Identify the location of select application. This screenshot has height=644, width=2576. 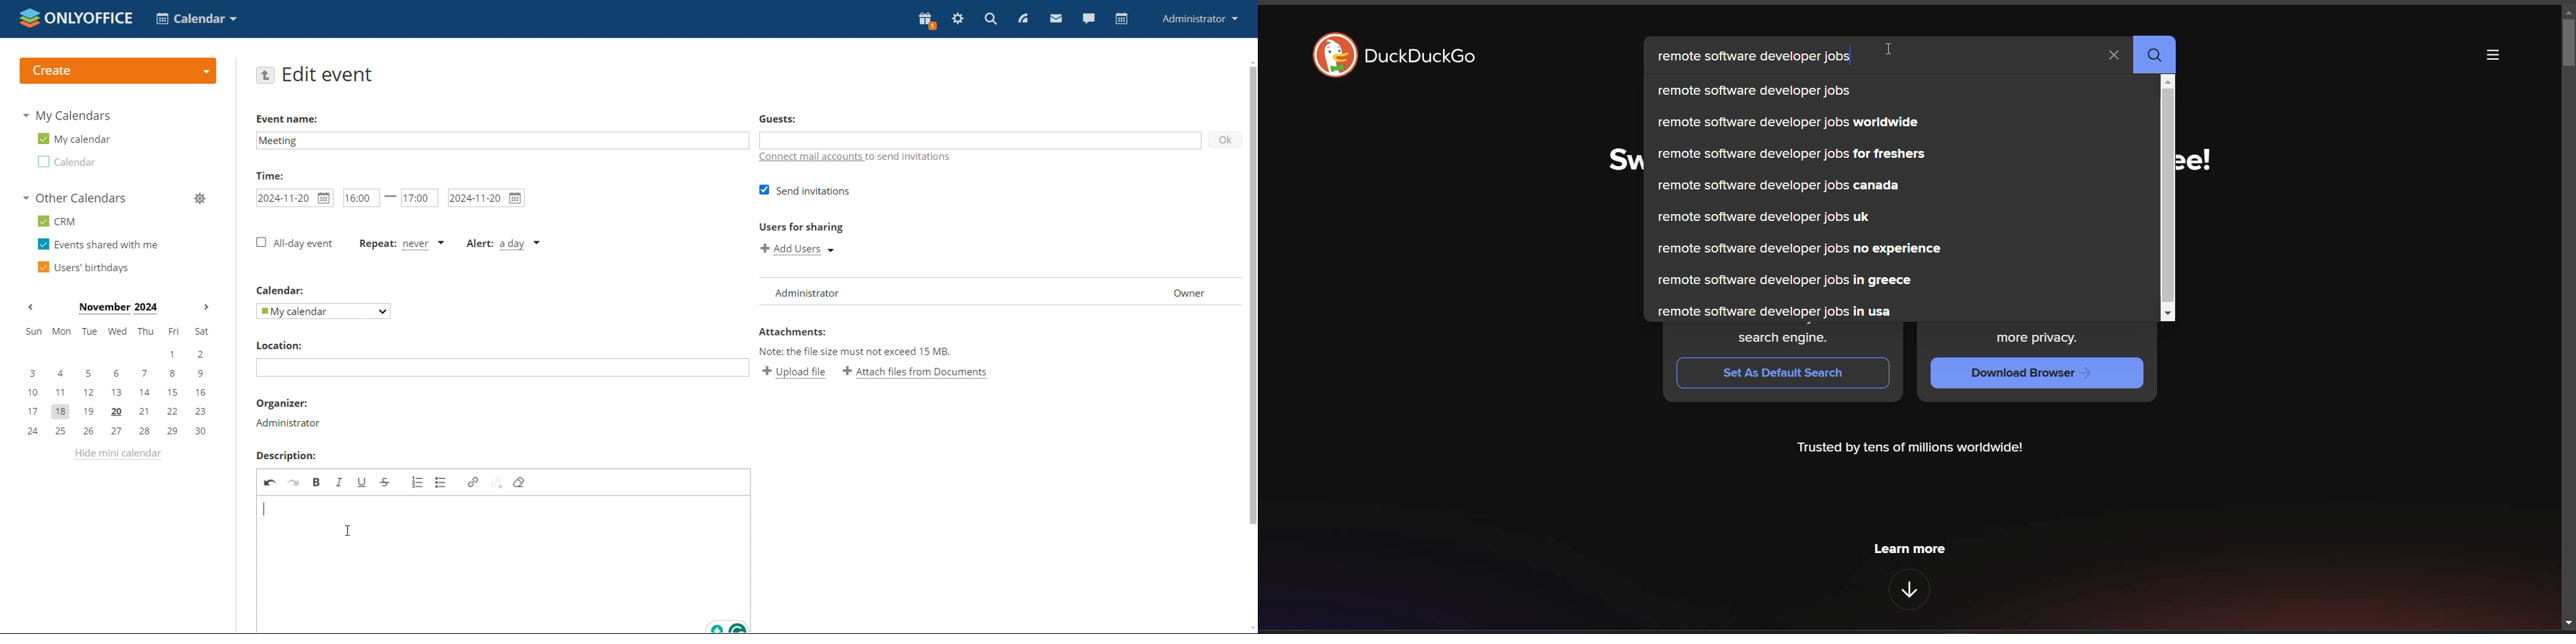
(196, 18).